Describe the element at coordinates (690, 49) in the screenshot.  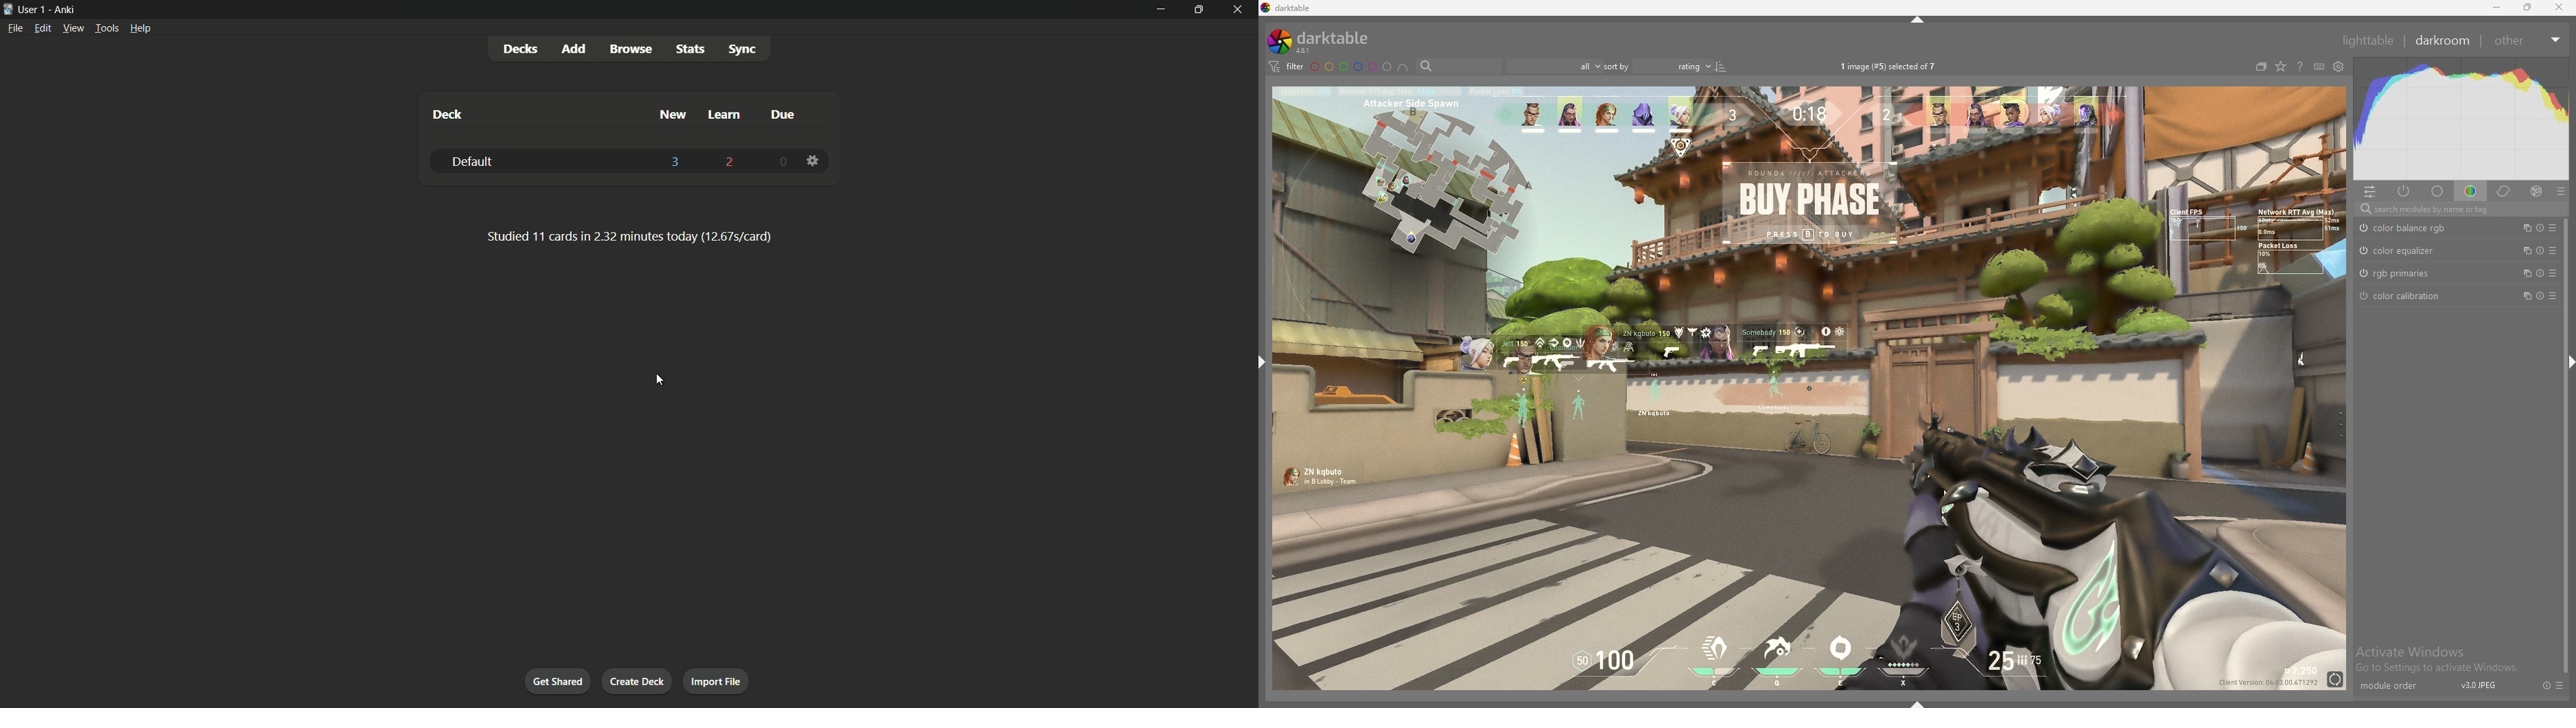
I see `stats` at that location.